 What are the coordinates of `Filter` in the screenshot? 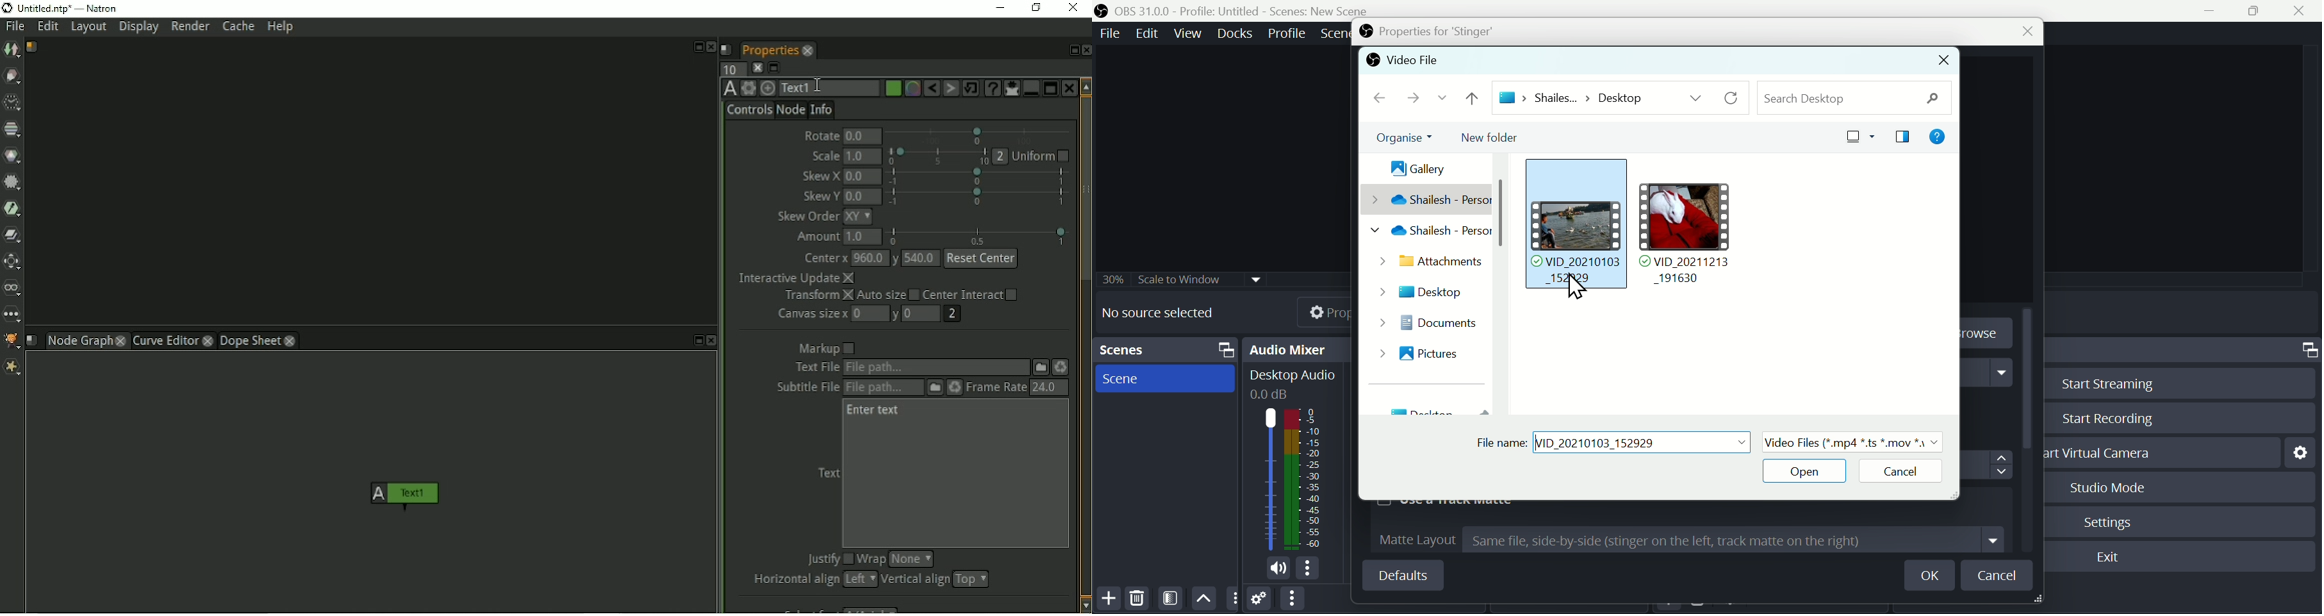 It's located at (1173, 598).